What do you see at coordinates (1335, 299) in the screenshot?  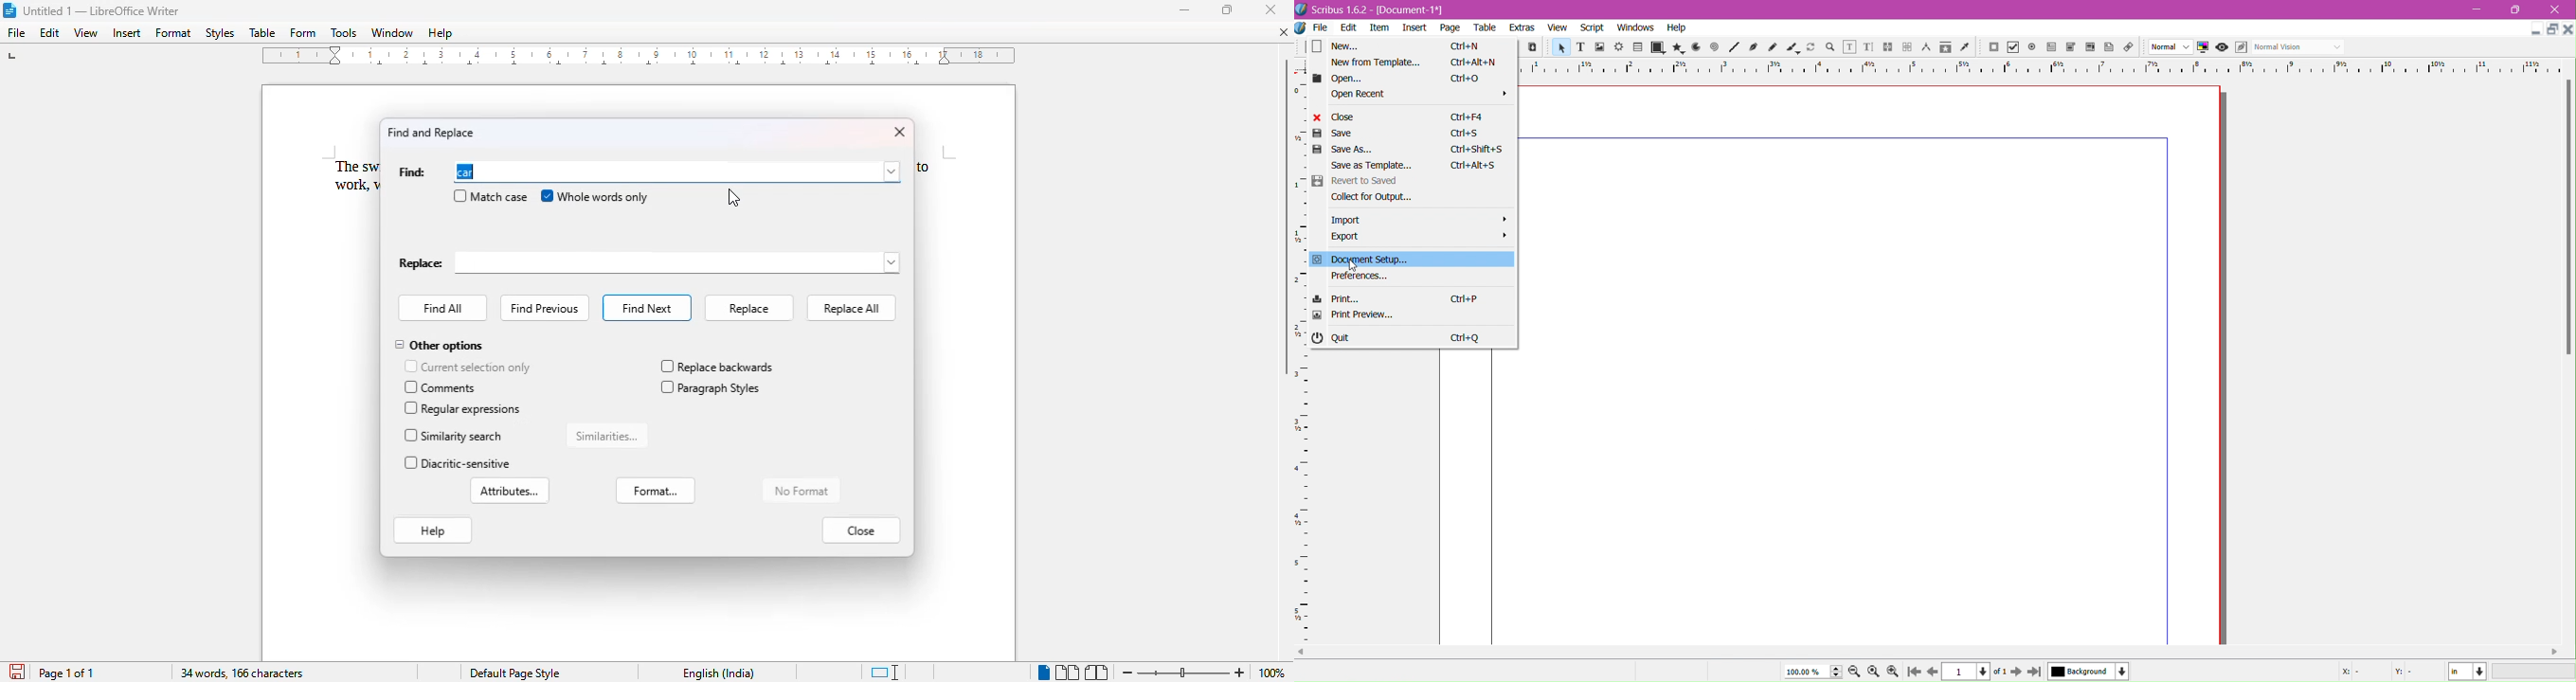 I see `print` at bounding box center [1335, 299].